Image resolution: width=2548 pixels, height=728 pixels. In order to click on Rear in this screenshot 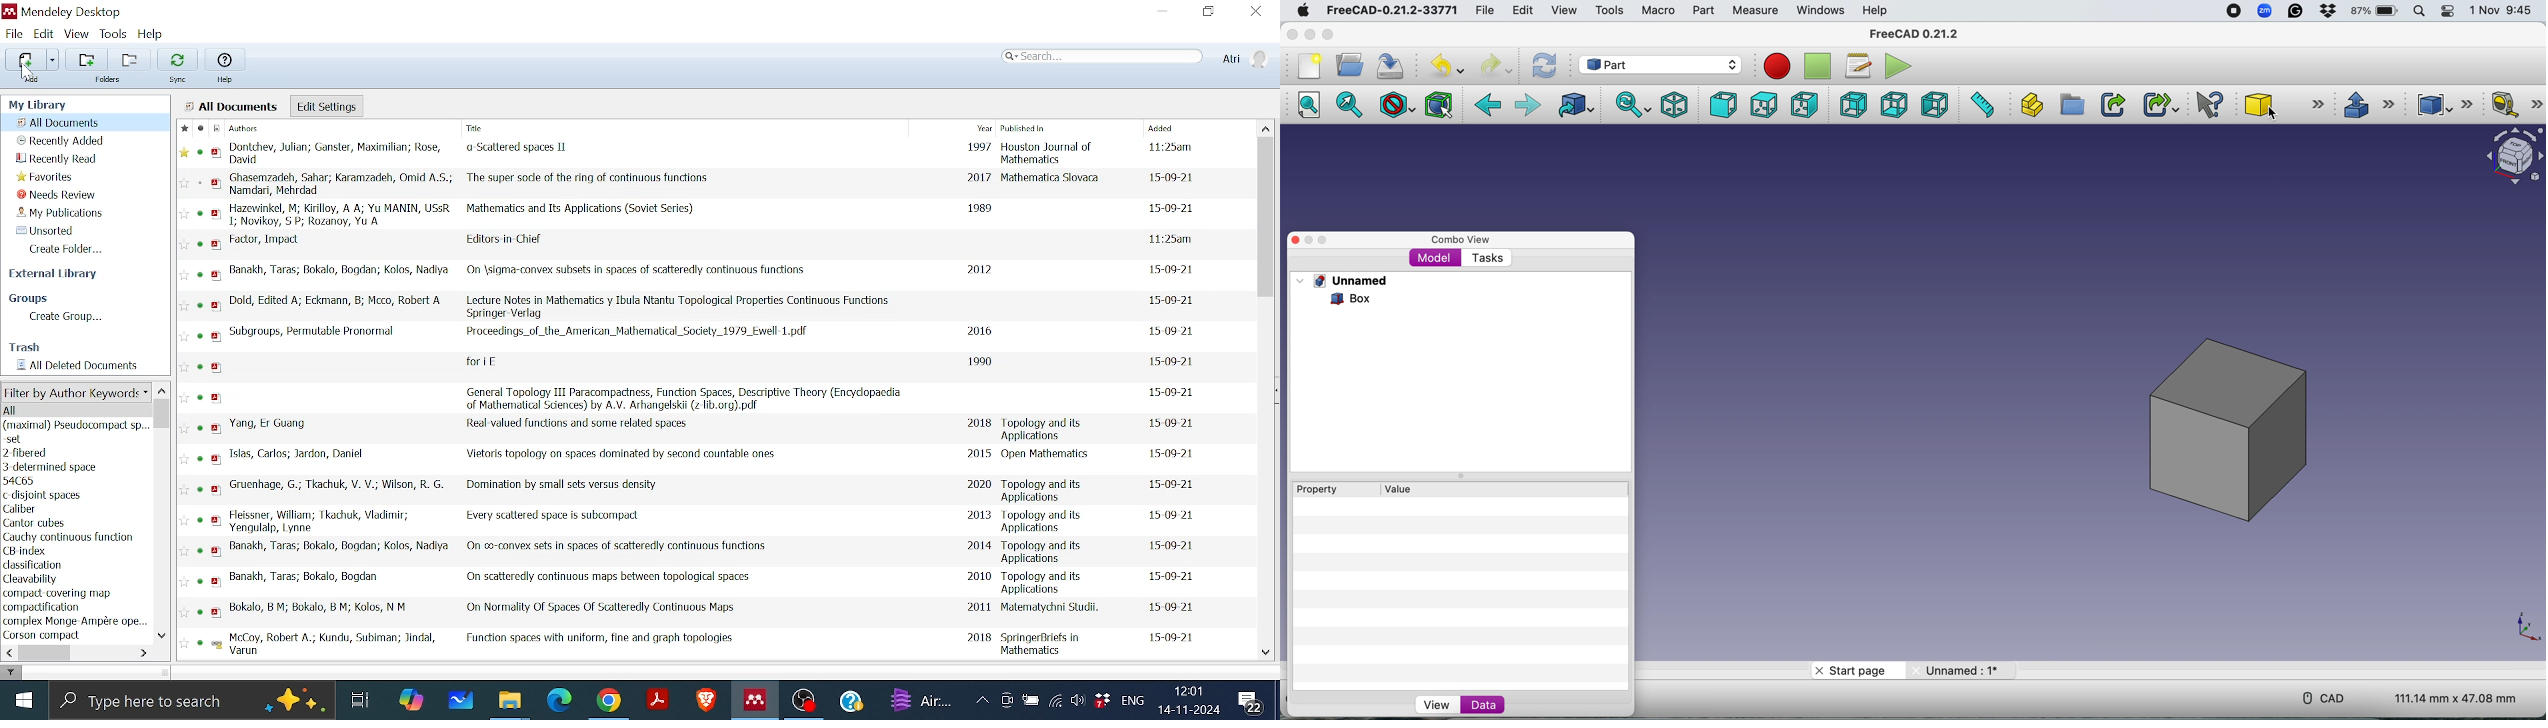, I will do `click(1851, 104)`.